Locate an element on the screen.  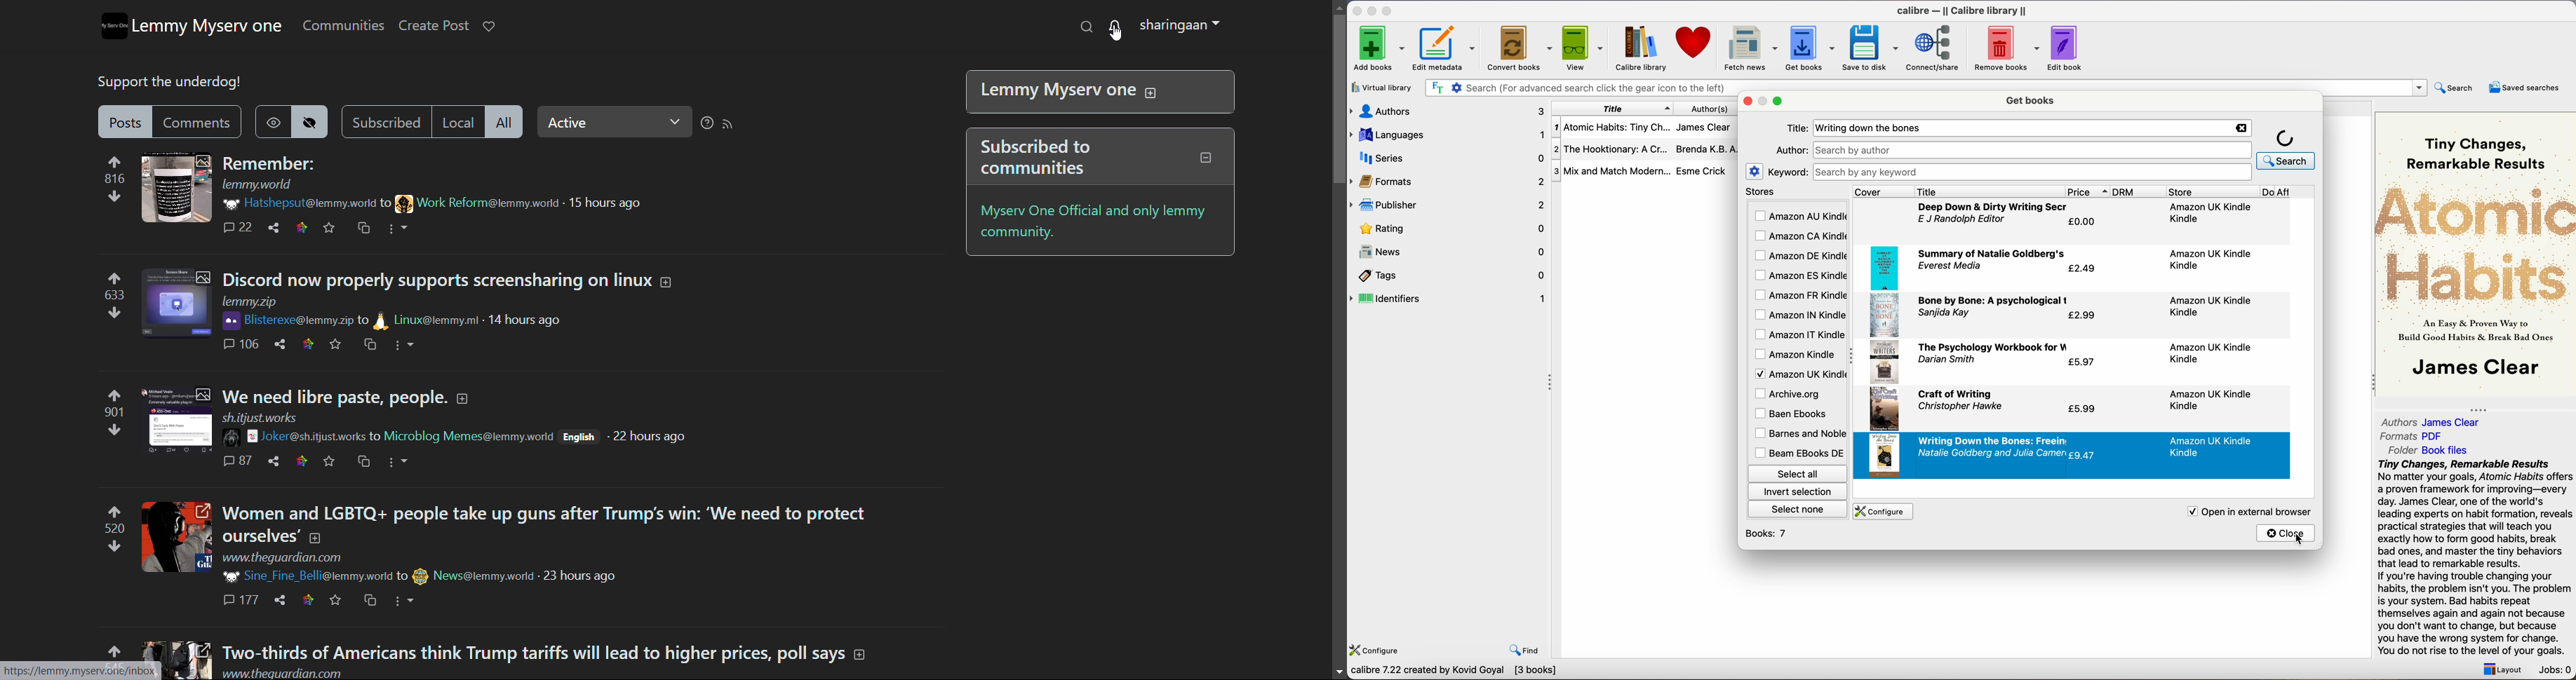
view is located at coordinates (1584, 47).